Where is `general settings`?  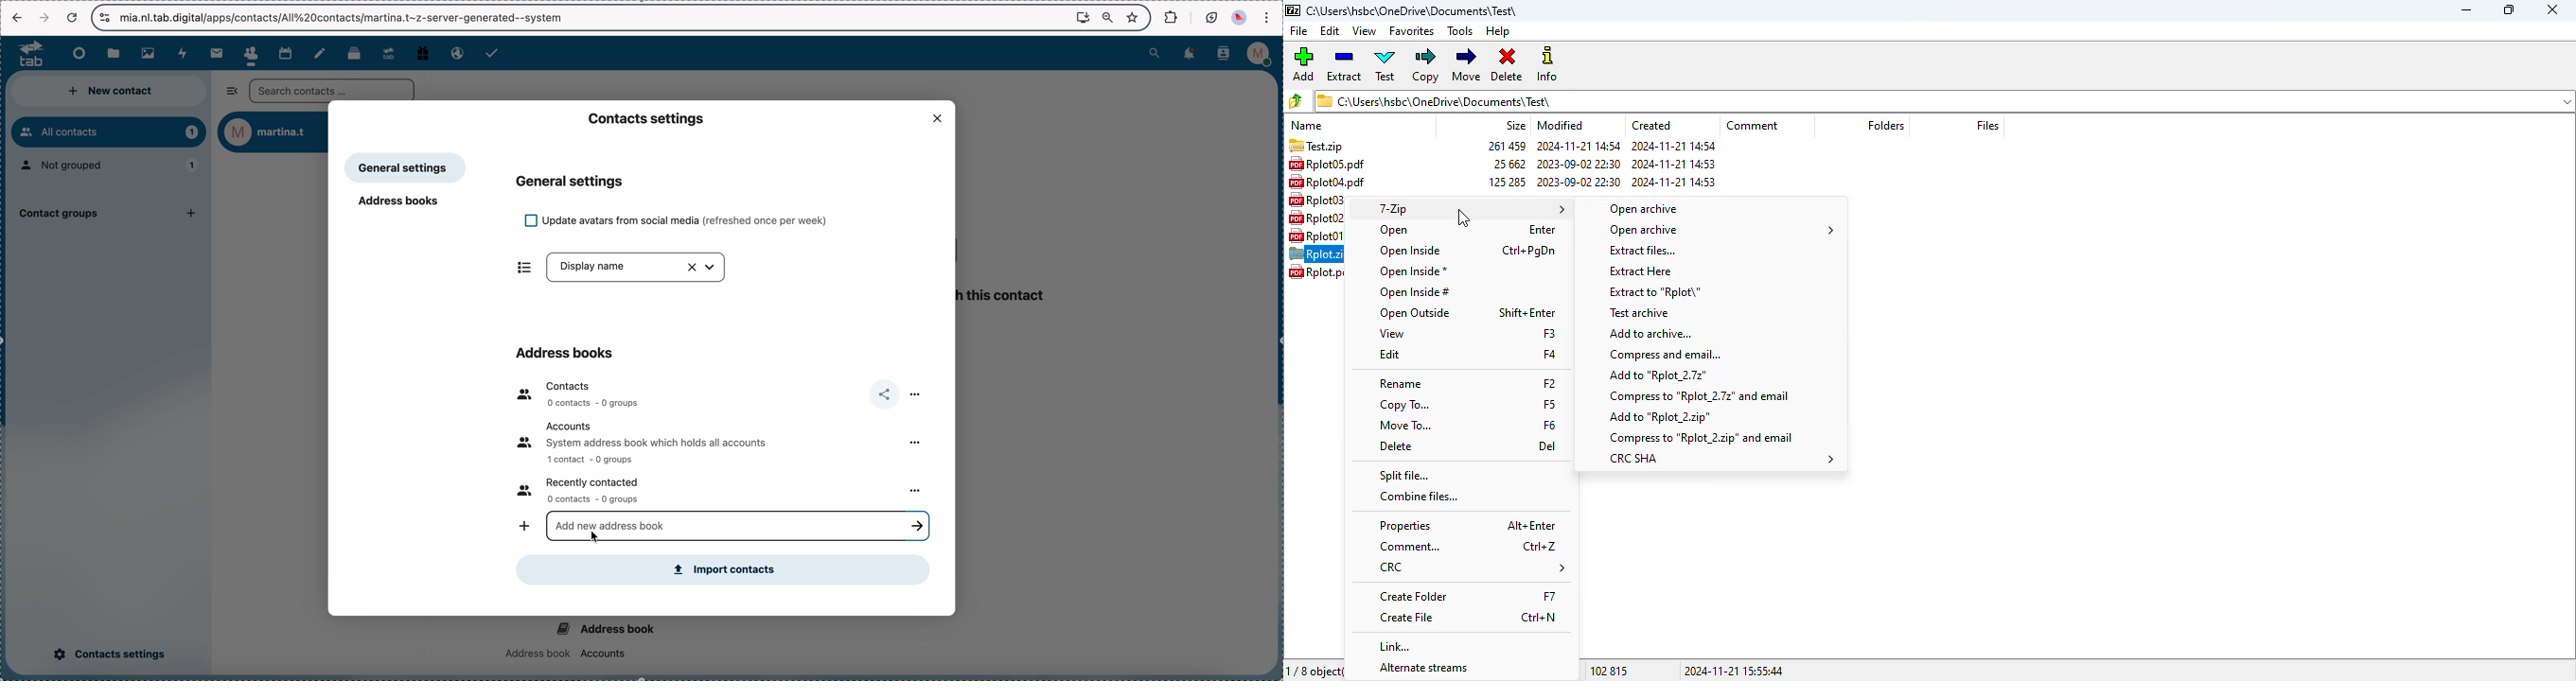 general settings is located at coordinates (406, 168).